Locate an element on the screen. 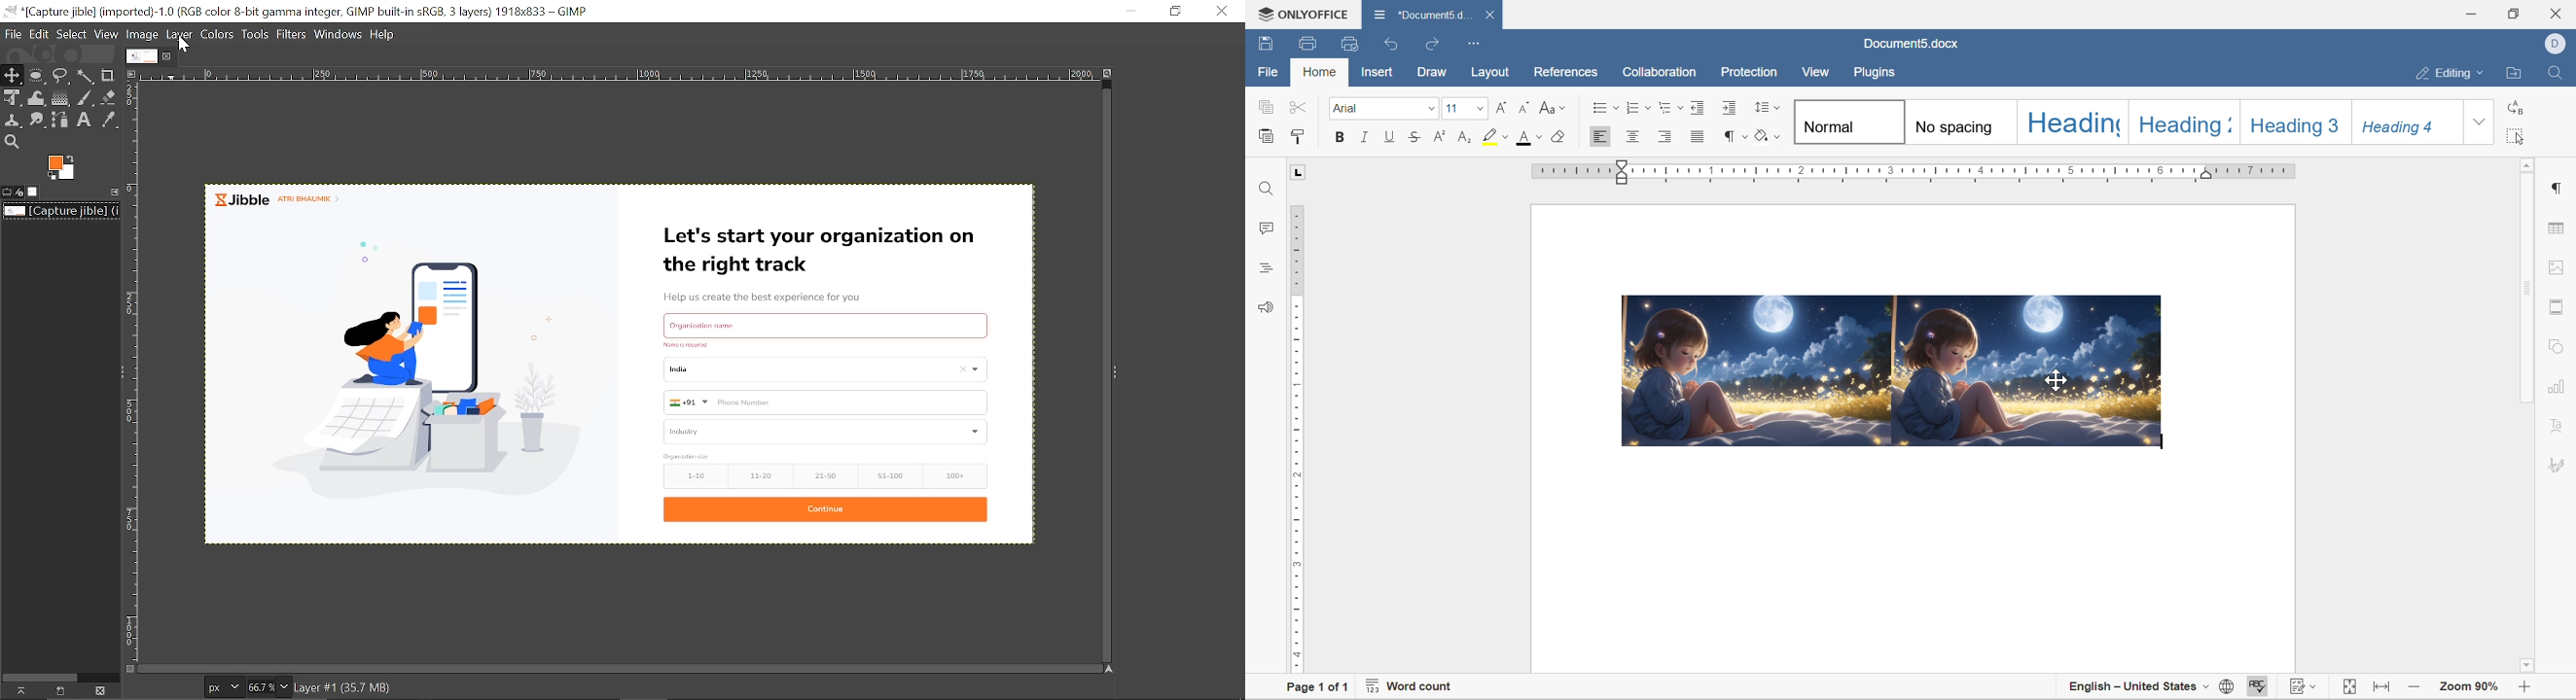 This screenshot has width=2576, height=700. open file location is located at coordinates (2517, 72).